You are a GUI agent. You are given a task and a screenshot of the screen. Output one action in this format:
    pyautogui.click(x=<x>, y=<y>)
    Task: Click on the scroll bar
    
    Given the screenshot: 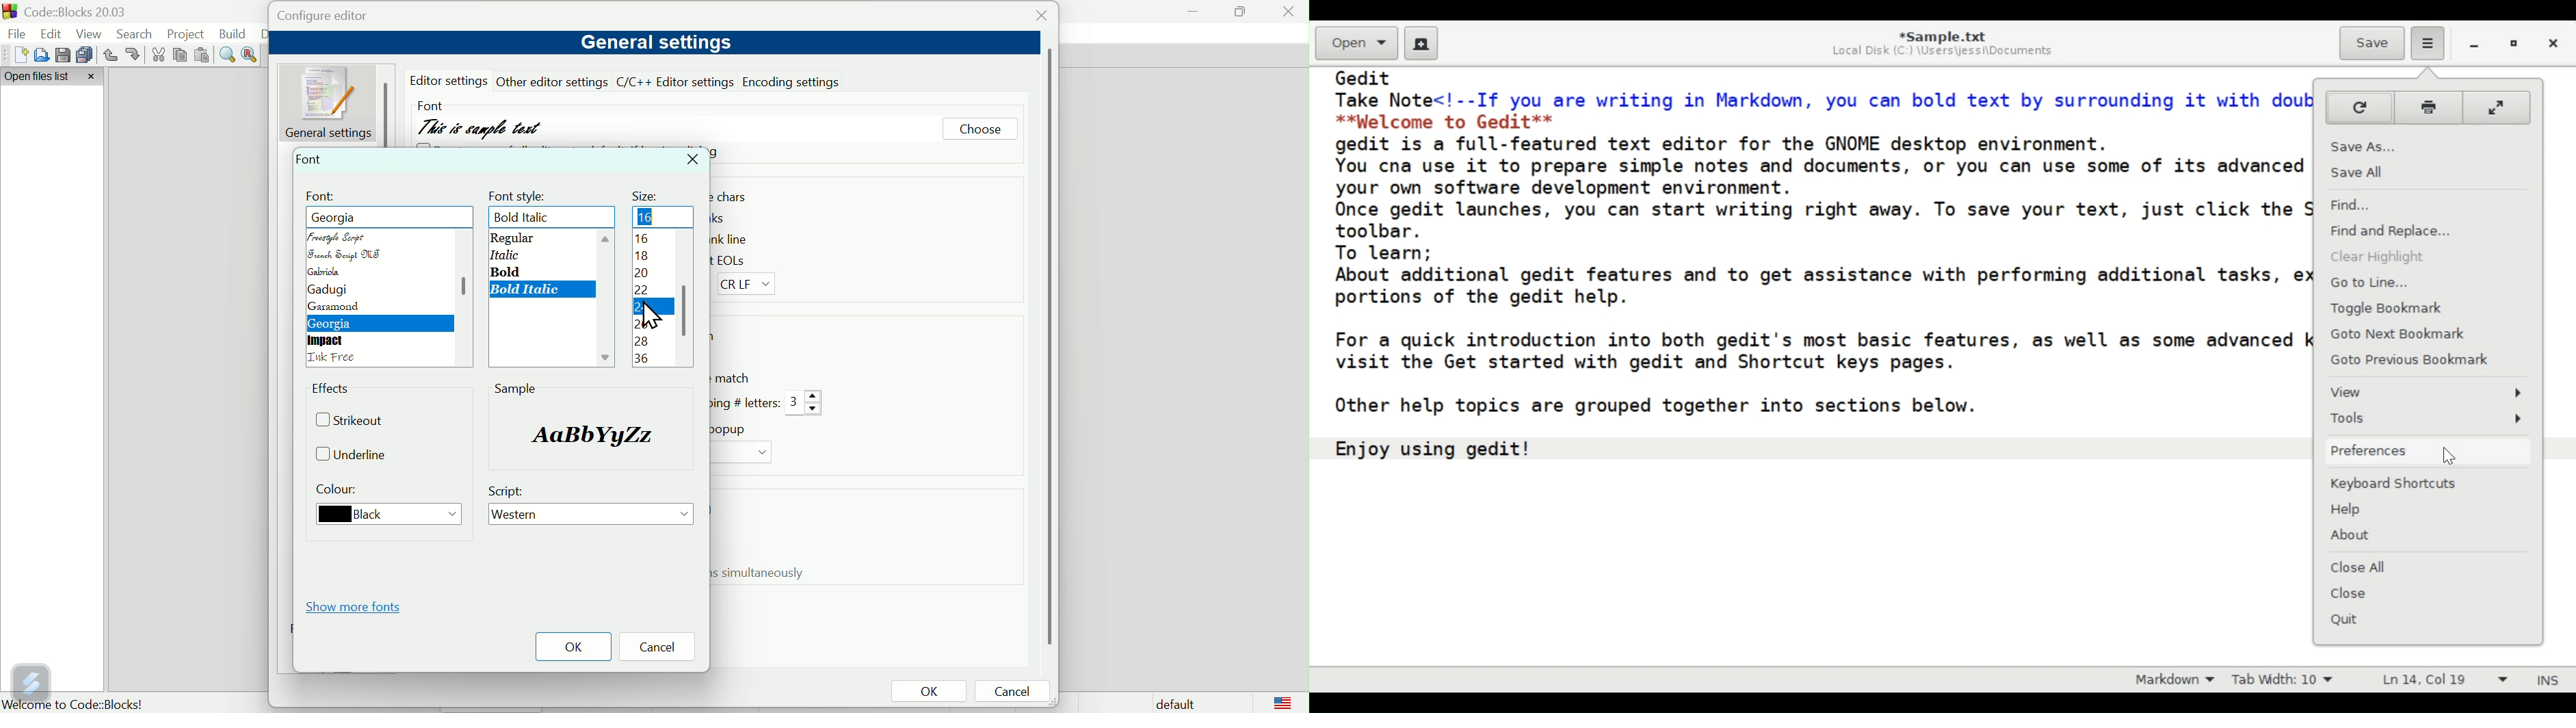 What is the action you would take?
    pyautogui.click(x=1047, y=347)
    